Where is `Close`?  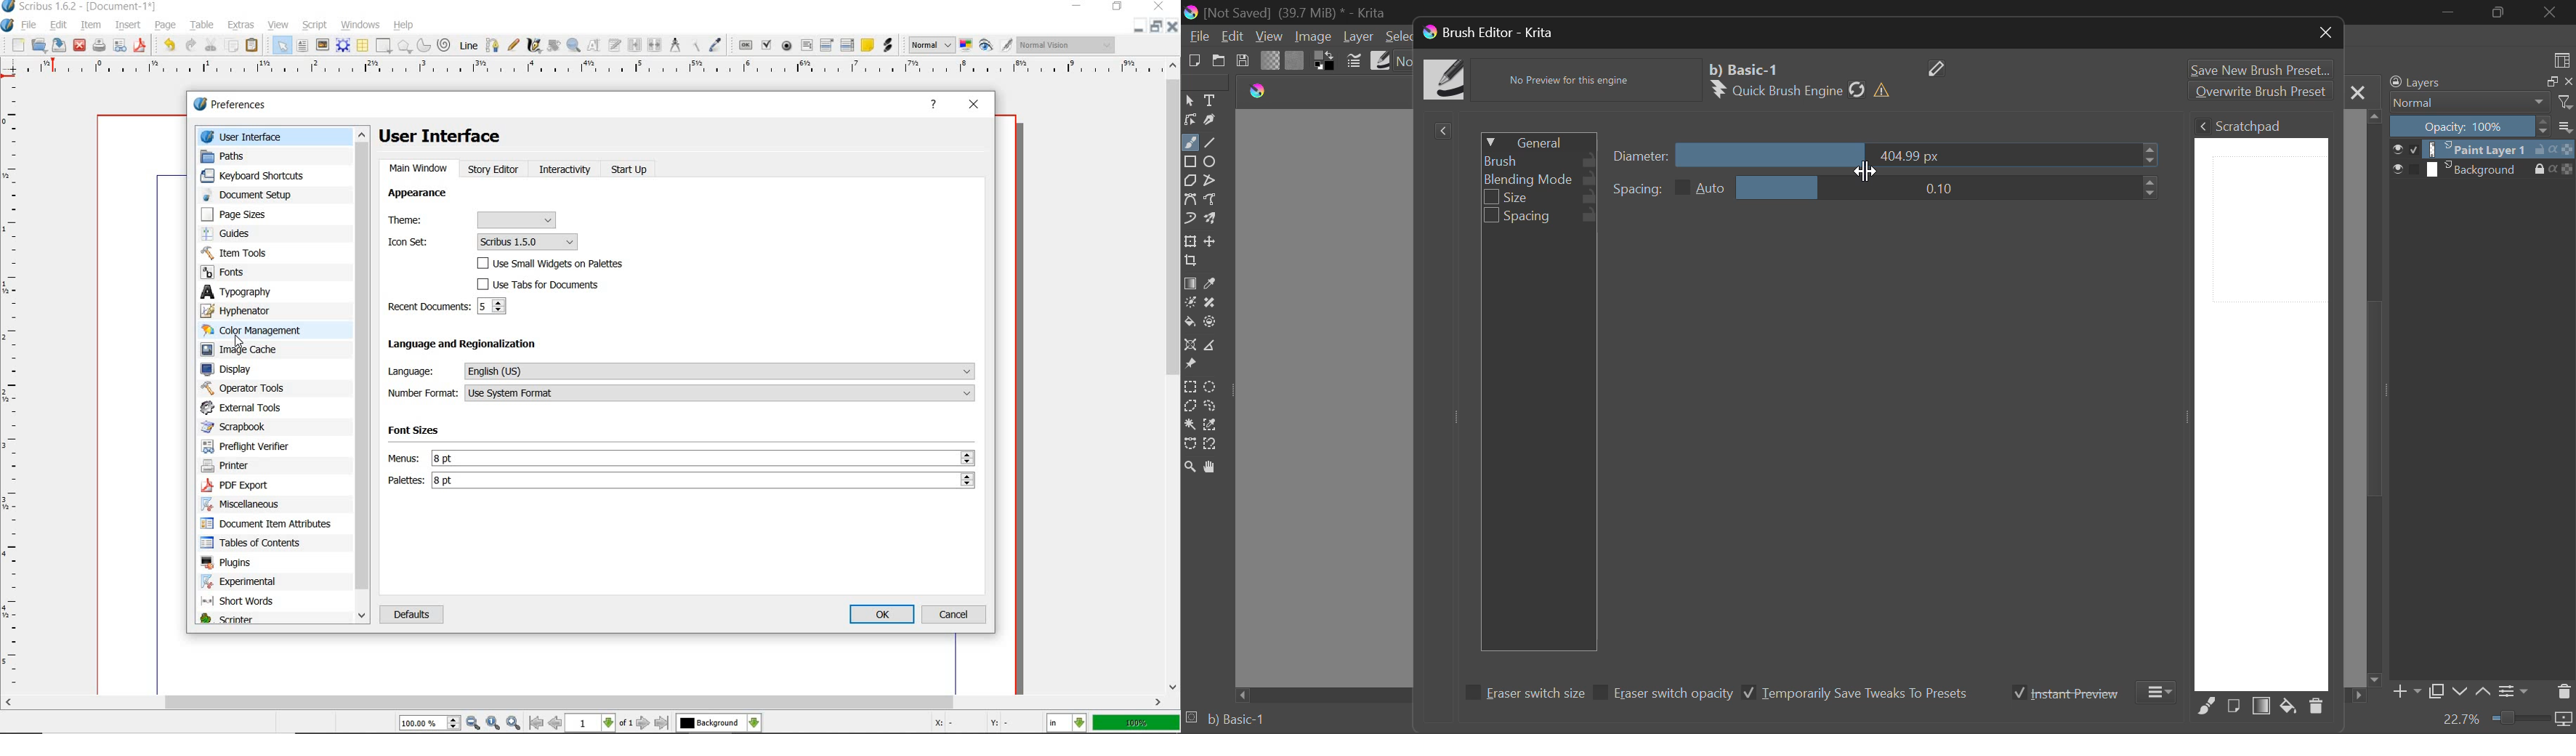
Close is located at coordinates (2326, 35).